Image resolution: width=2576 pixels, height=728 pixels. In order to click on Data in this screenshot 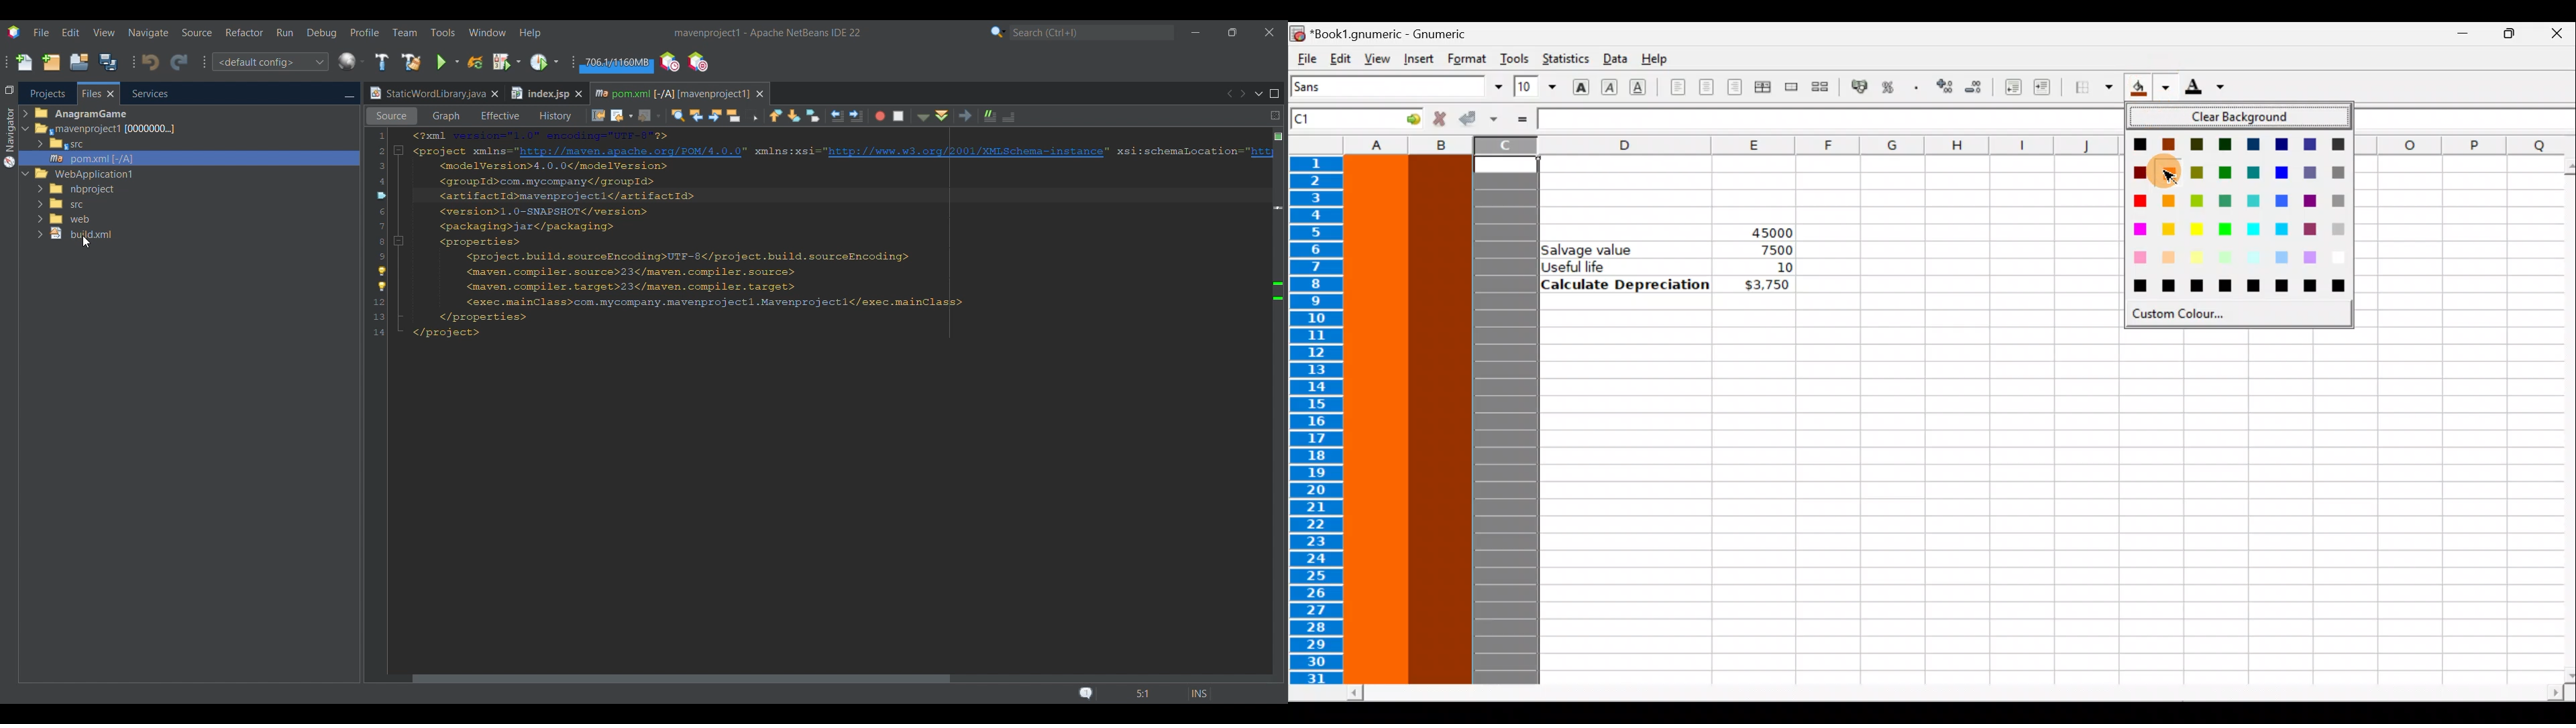, I will do `click(1613, 58)`.